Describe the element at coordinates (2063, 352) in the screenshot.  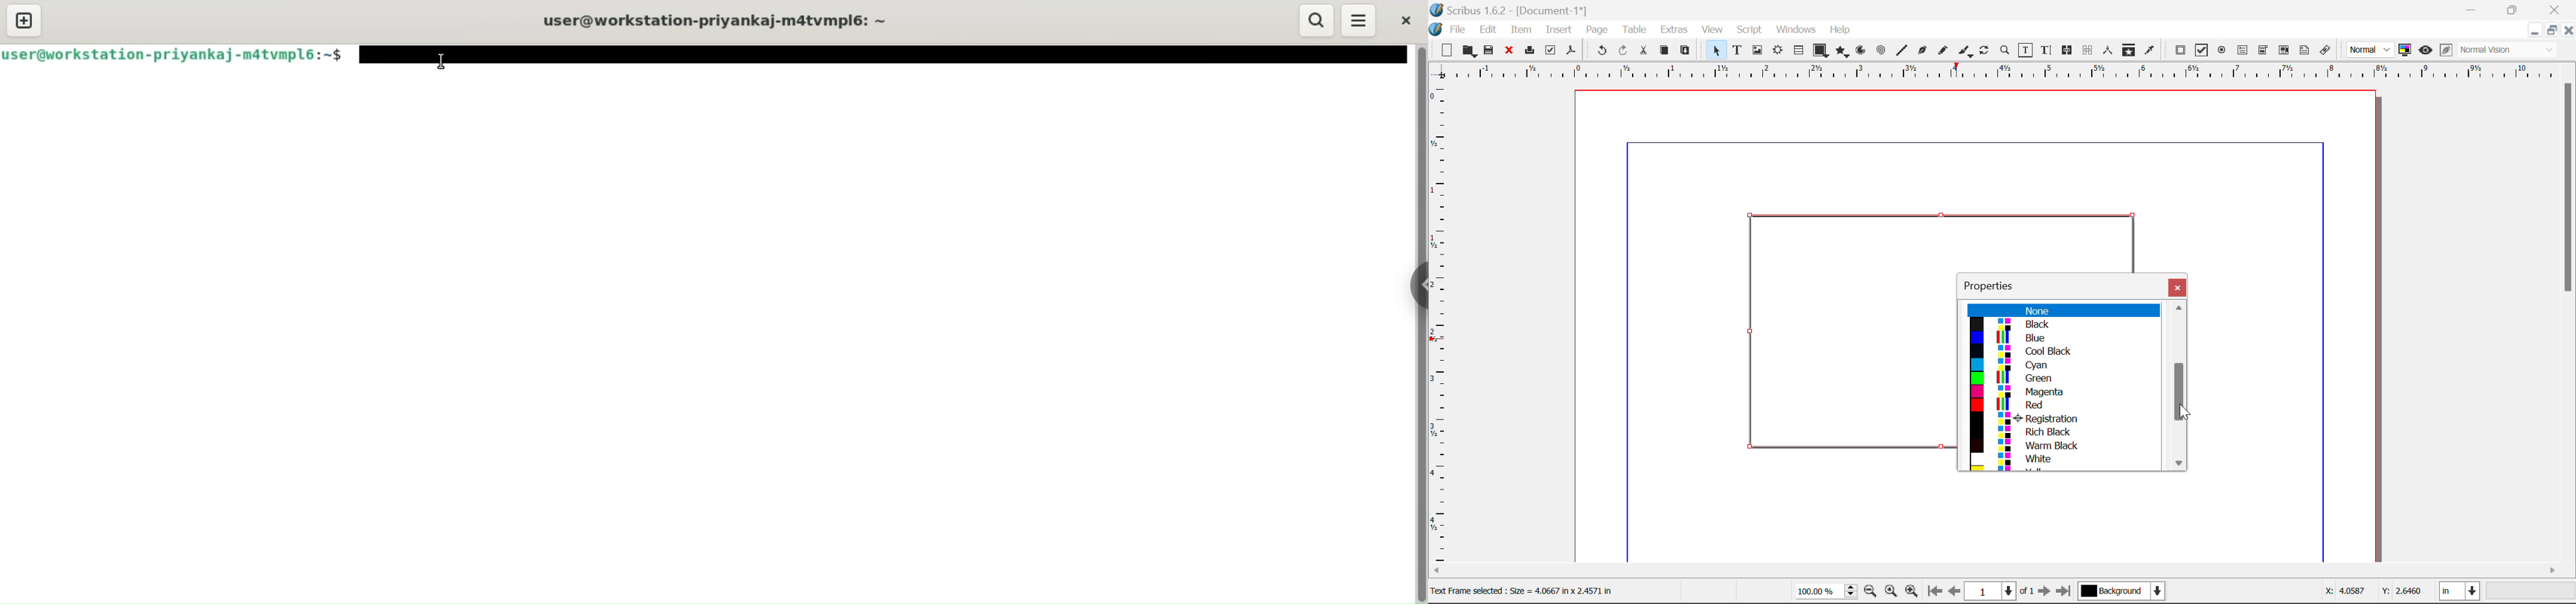
I see `Cool Black` at that location.